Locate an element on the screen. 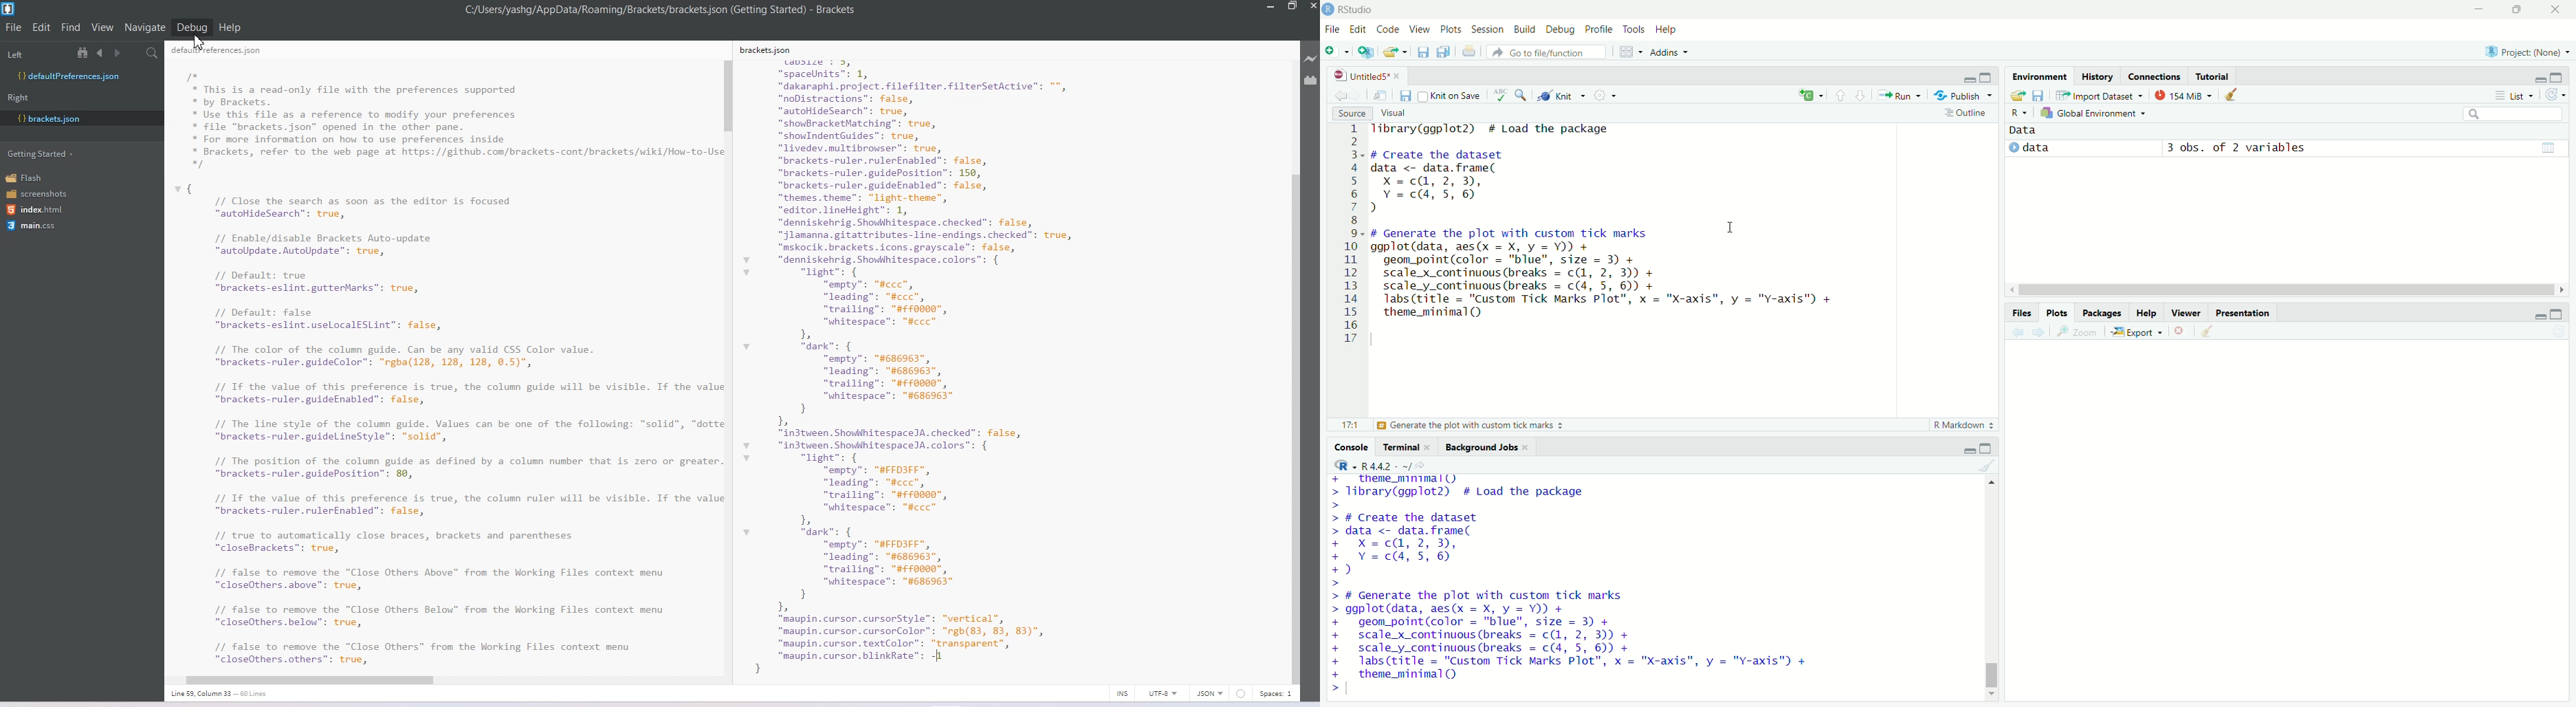 This screenshot has width=2576, height=728. save current document is located at coordinates (1423, 52).